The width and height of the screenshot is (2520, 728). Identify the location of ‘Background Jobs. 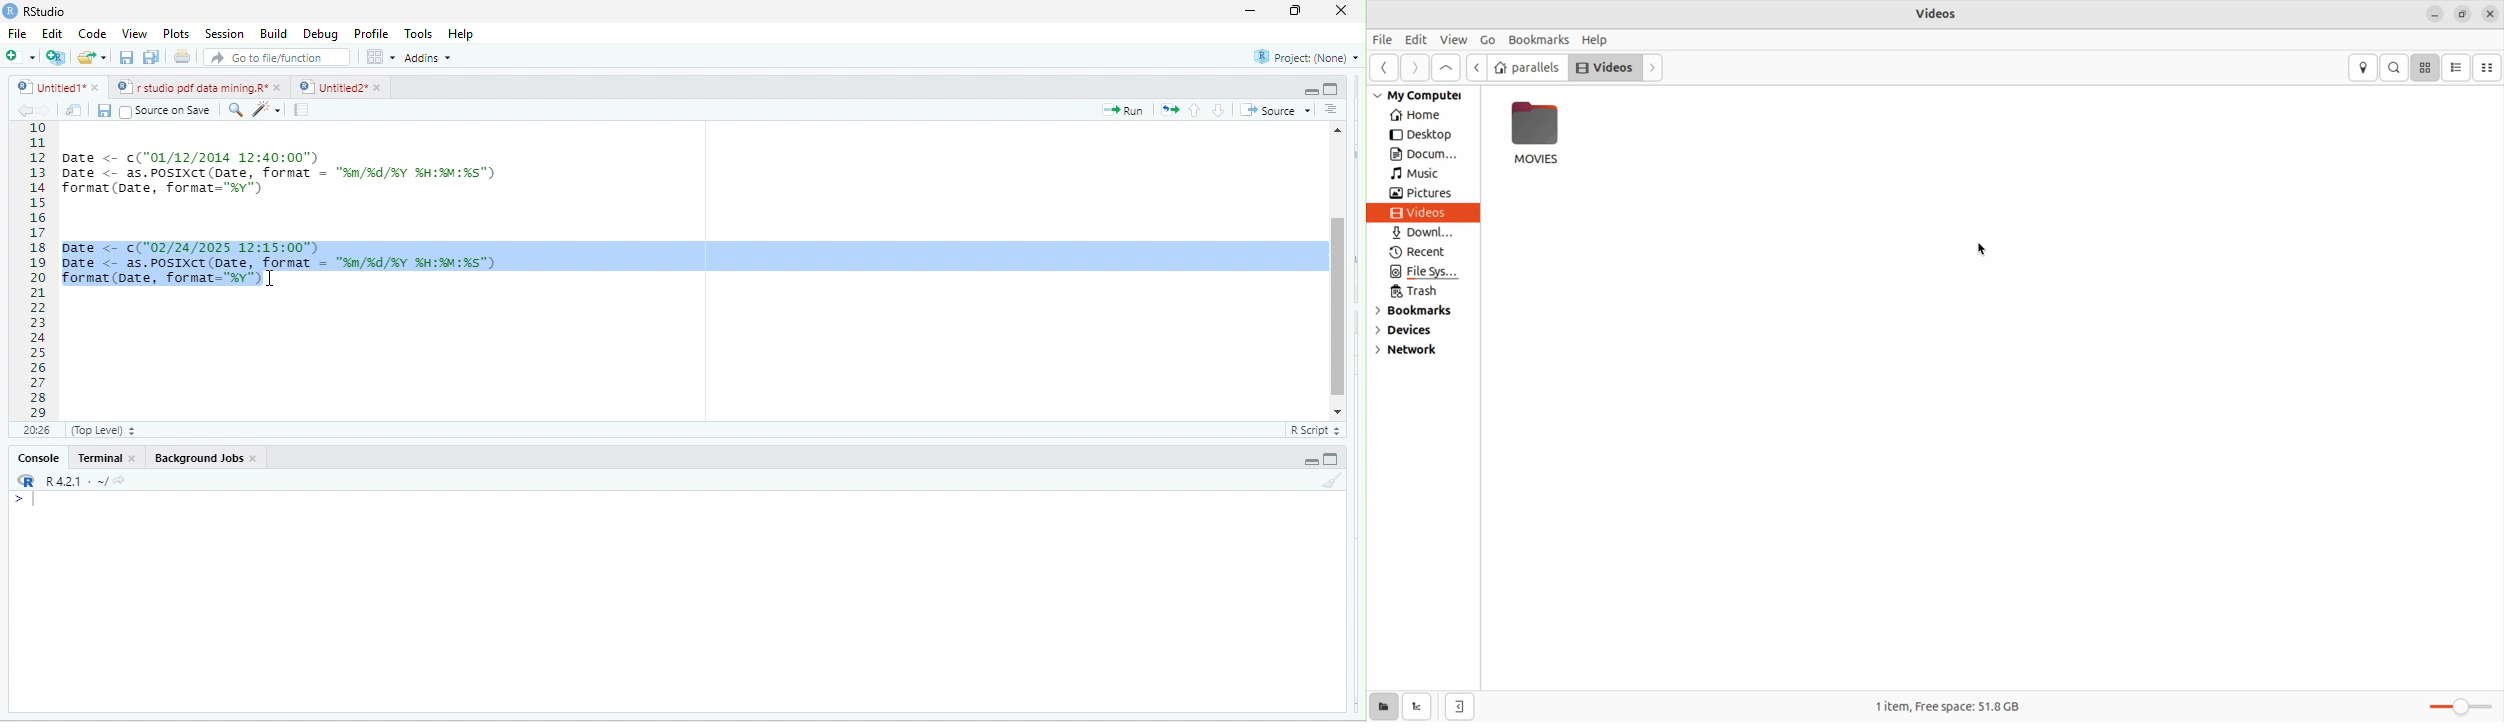
(197, 459).